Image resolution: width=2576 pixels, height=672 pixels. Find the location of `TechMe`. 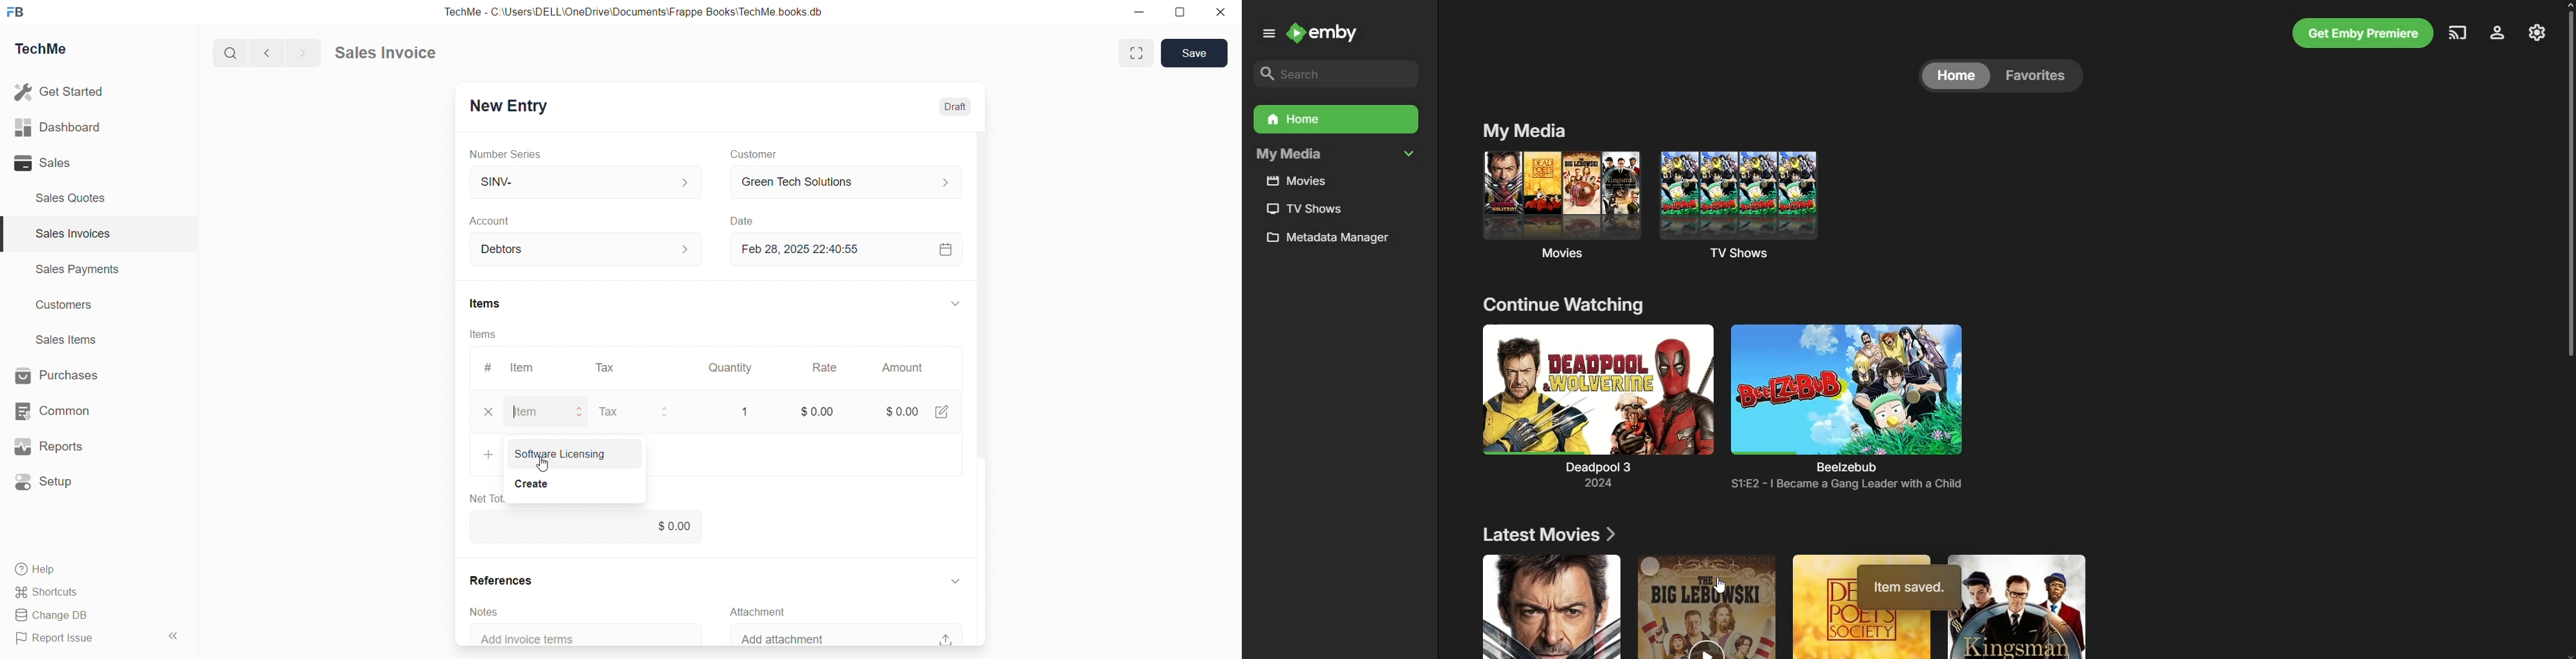

TechMe is located at coordinates (41, 49).